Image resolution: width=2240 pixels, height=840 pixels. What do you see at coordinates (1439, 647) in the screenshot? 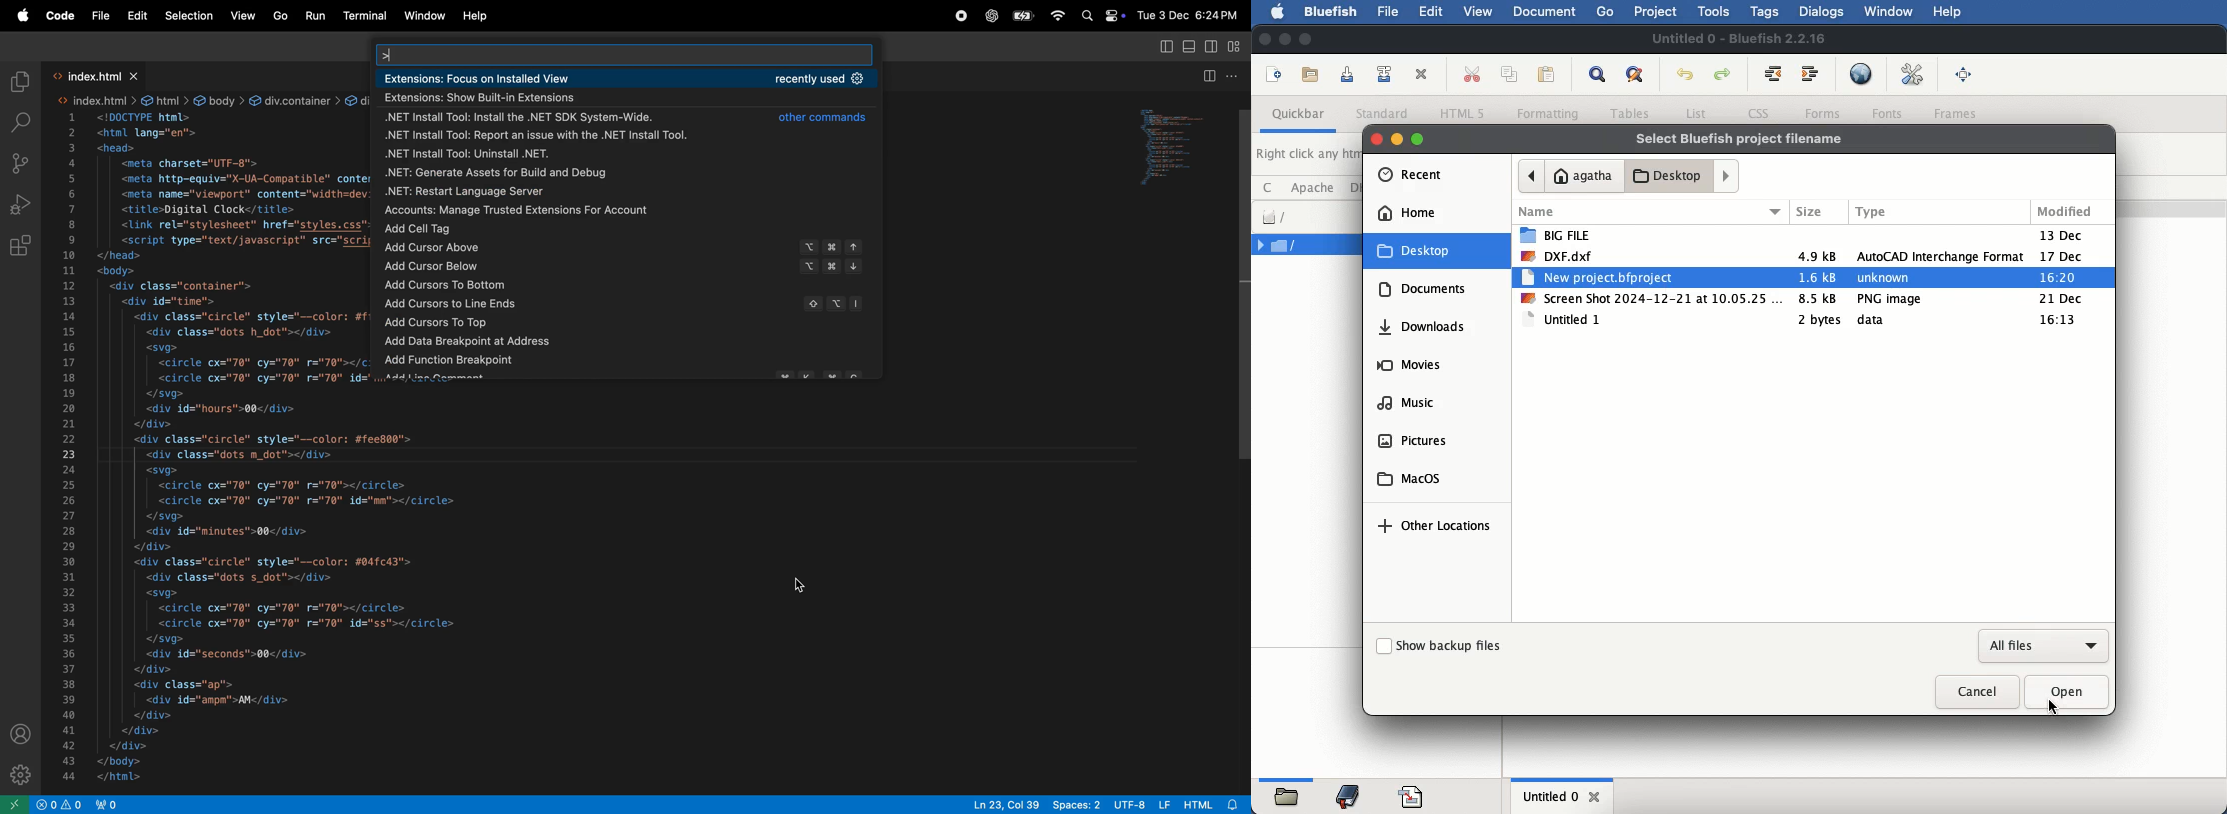
I see `show backup files` at bounding box center [1439, 647].